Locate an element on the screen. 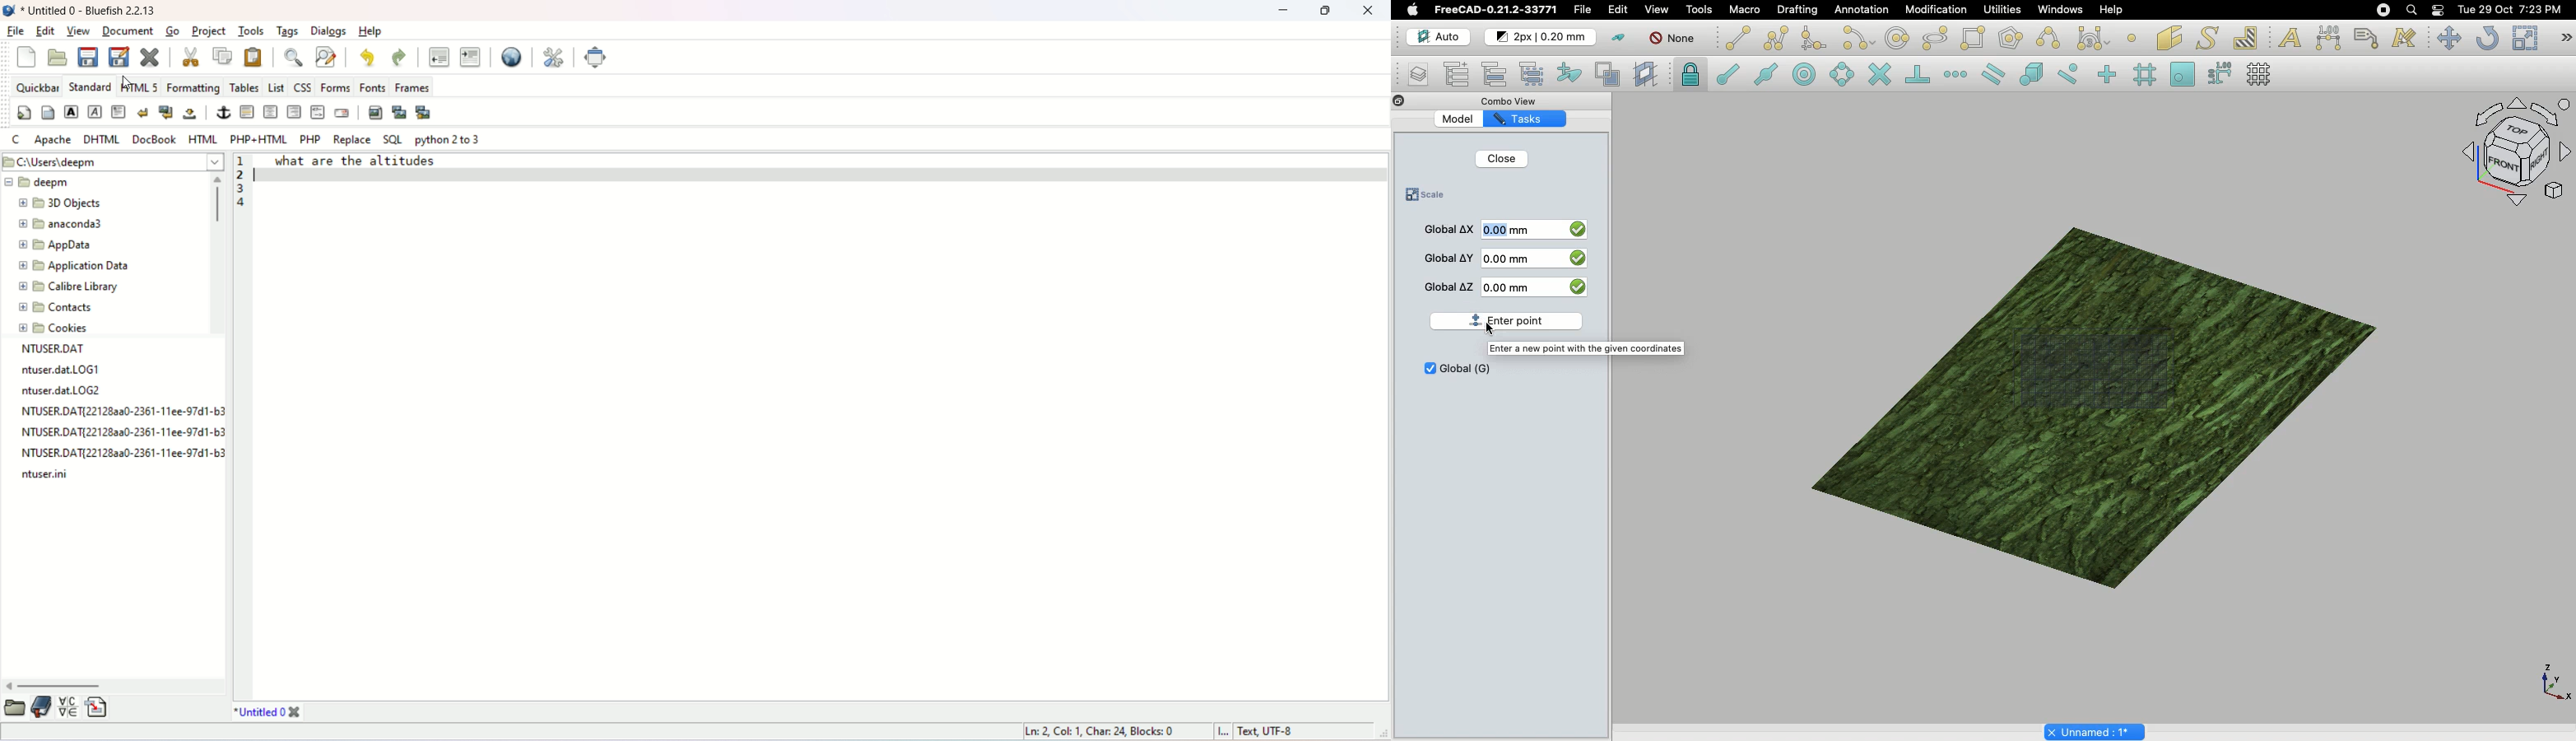 The height and width of the screenshot is (756, 2576). Annotation is located at coordinates (1862, 10).